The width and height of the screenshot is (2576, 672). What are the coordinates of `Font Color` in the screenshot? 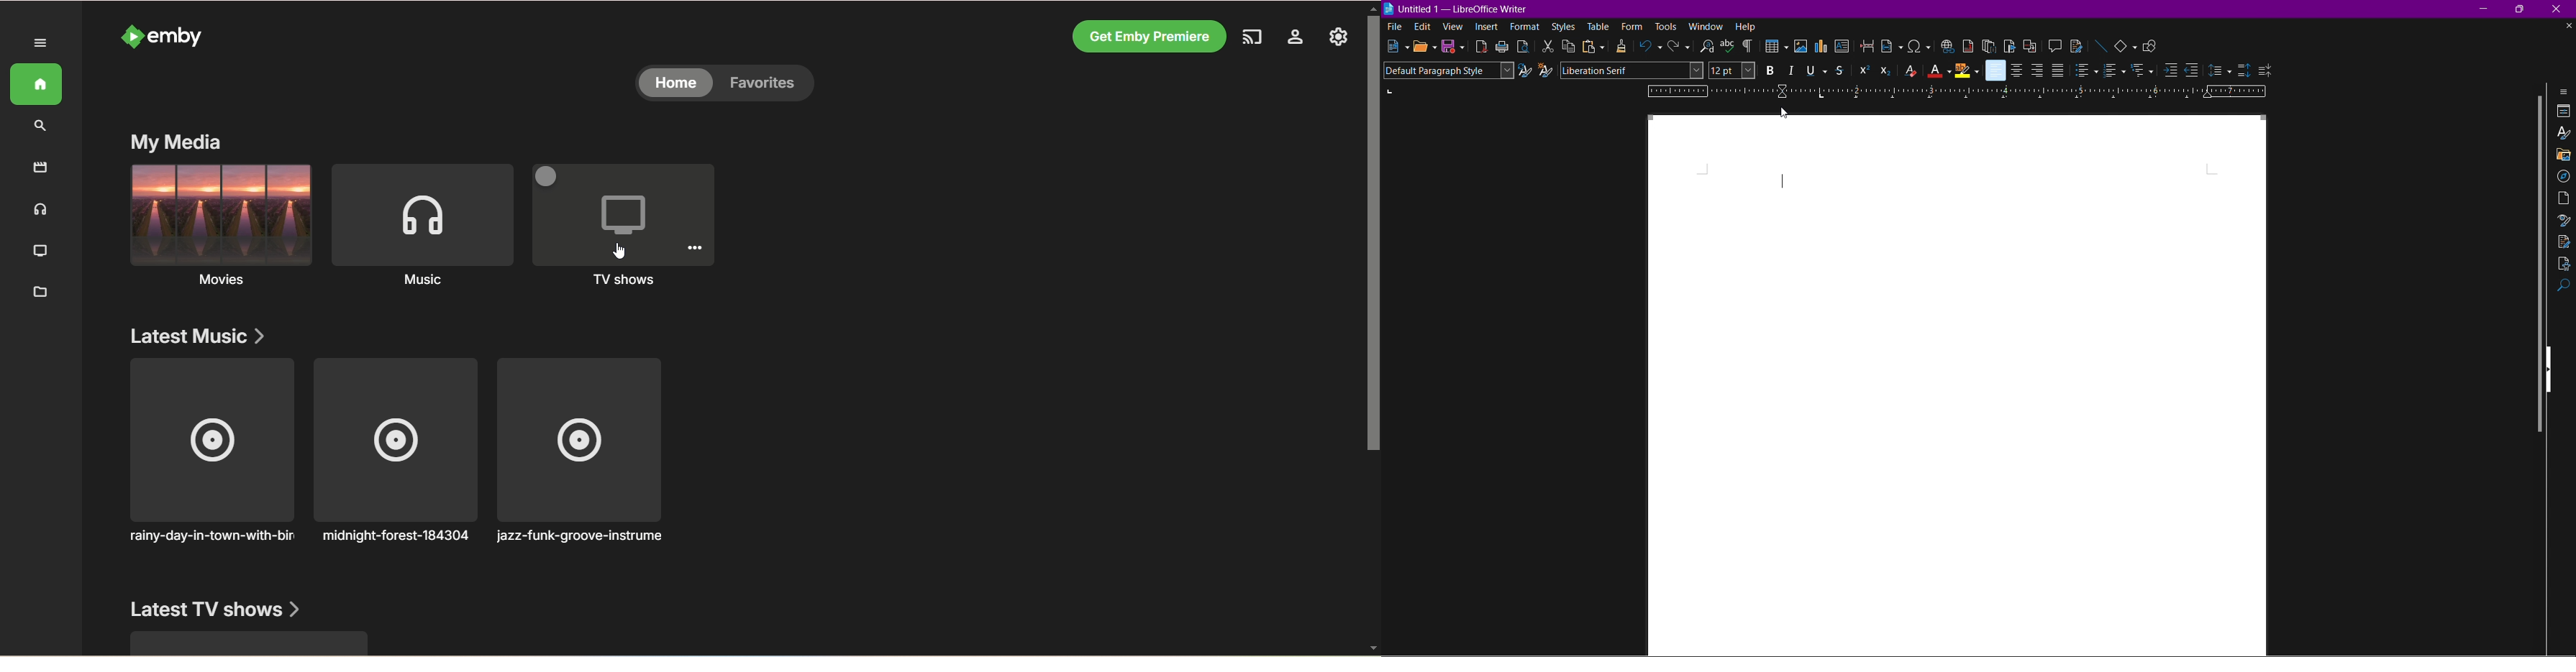 It's located at (1939, 71).